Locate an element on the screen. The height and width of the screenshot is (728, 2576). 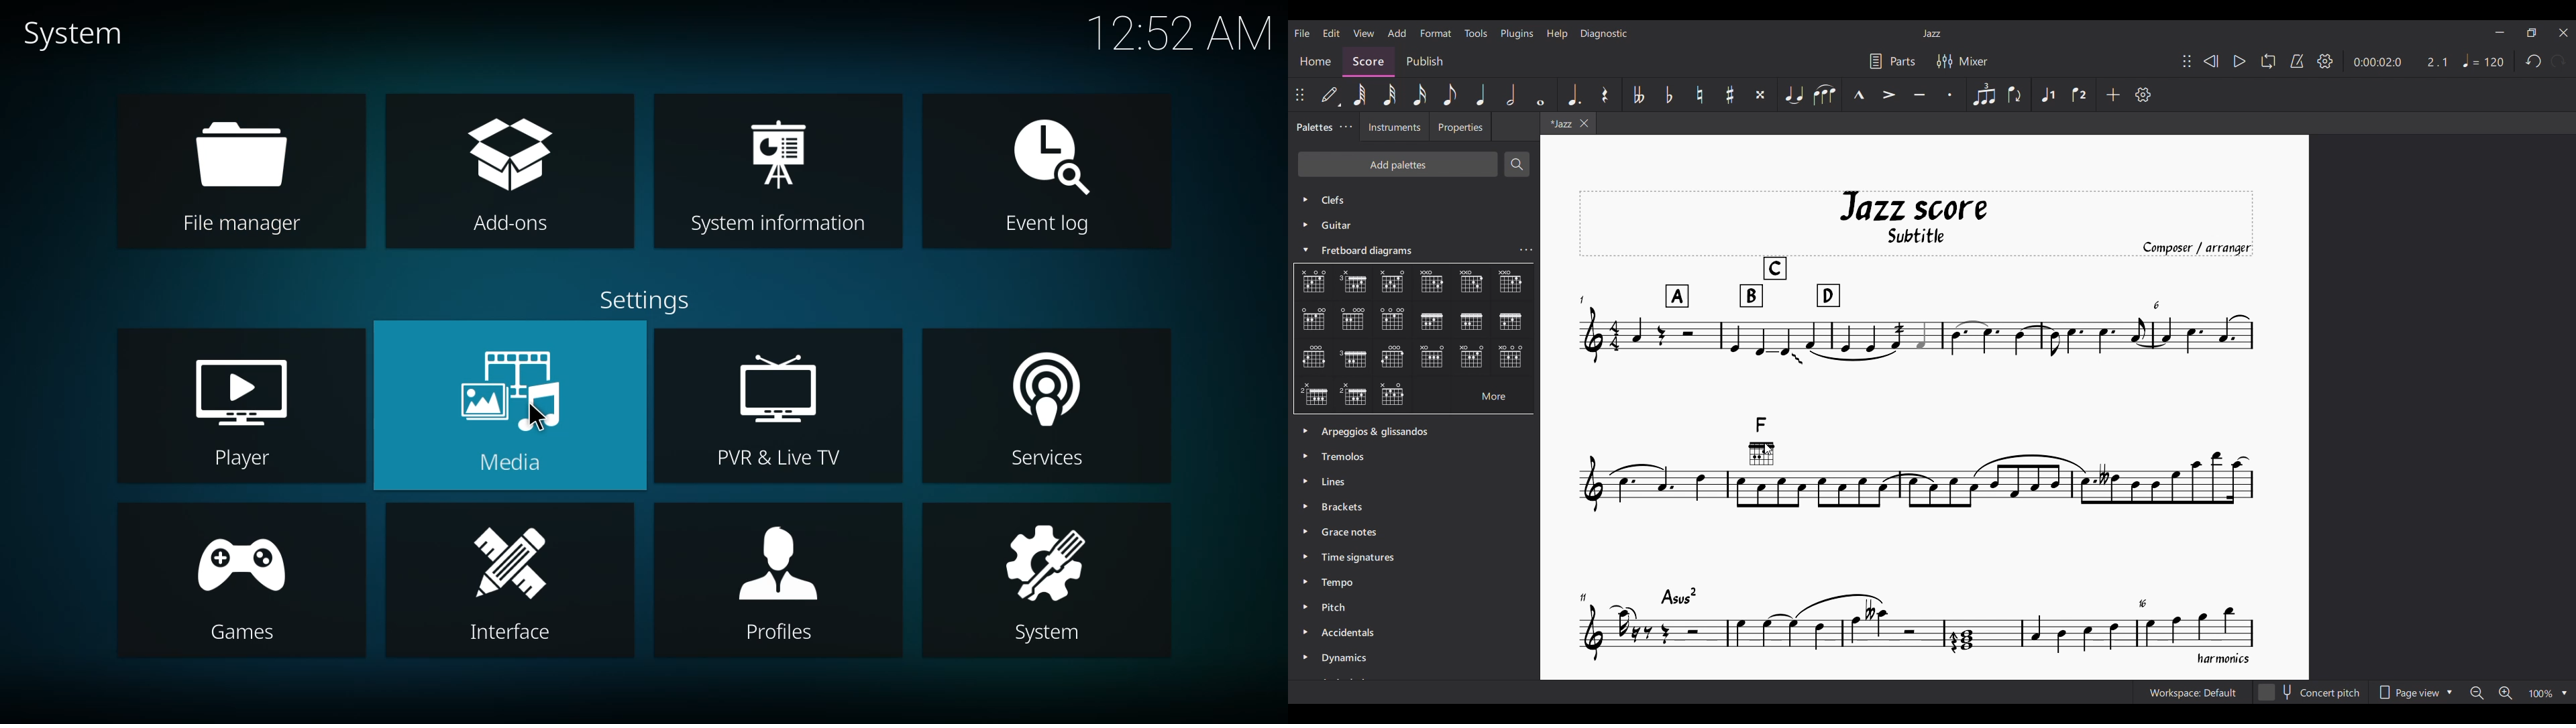
Current score is located at coordinates (1917, 420).